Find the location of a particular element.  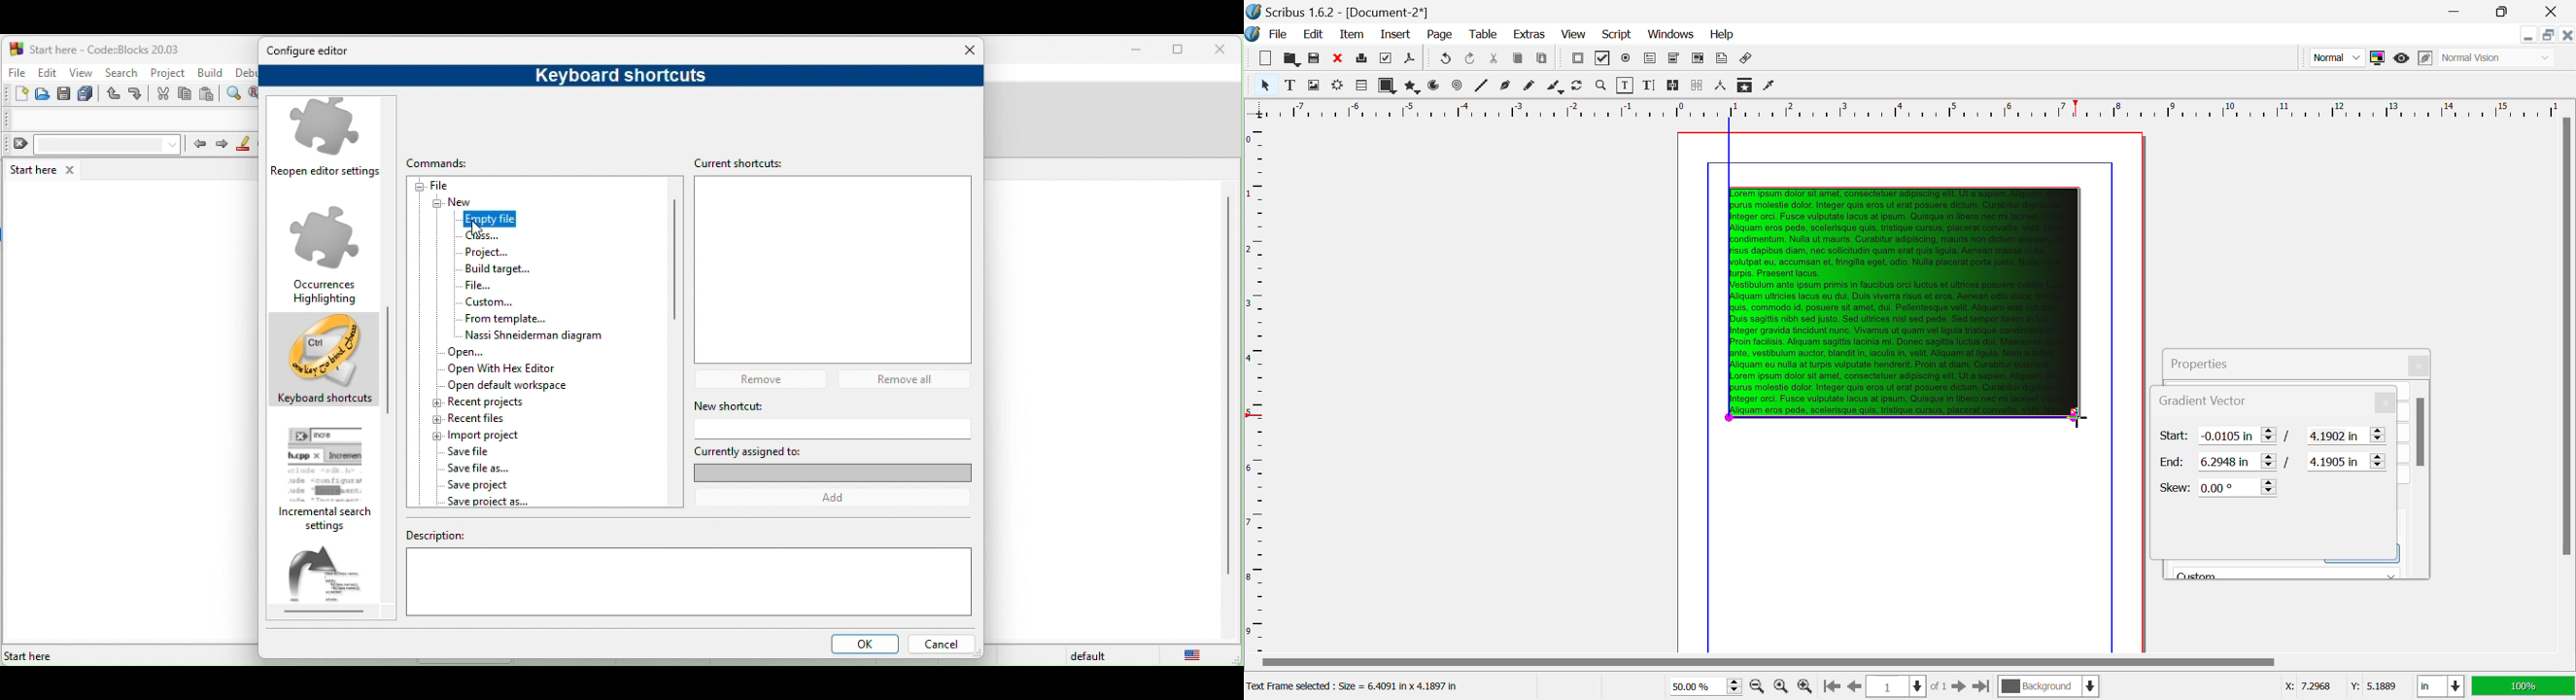

Zoom is located at coordinates (1602, 85).